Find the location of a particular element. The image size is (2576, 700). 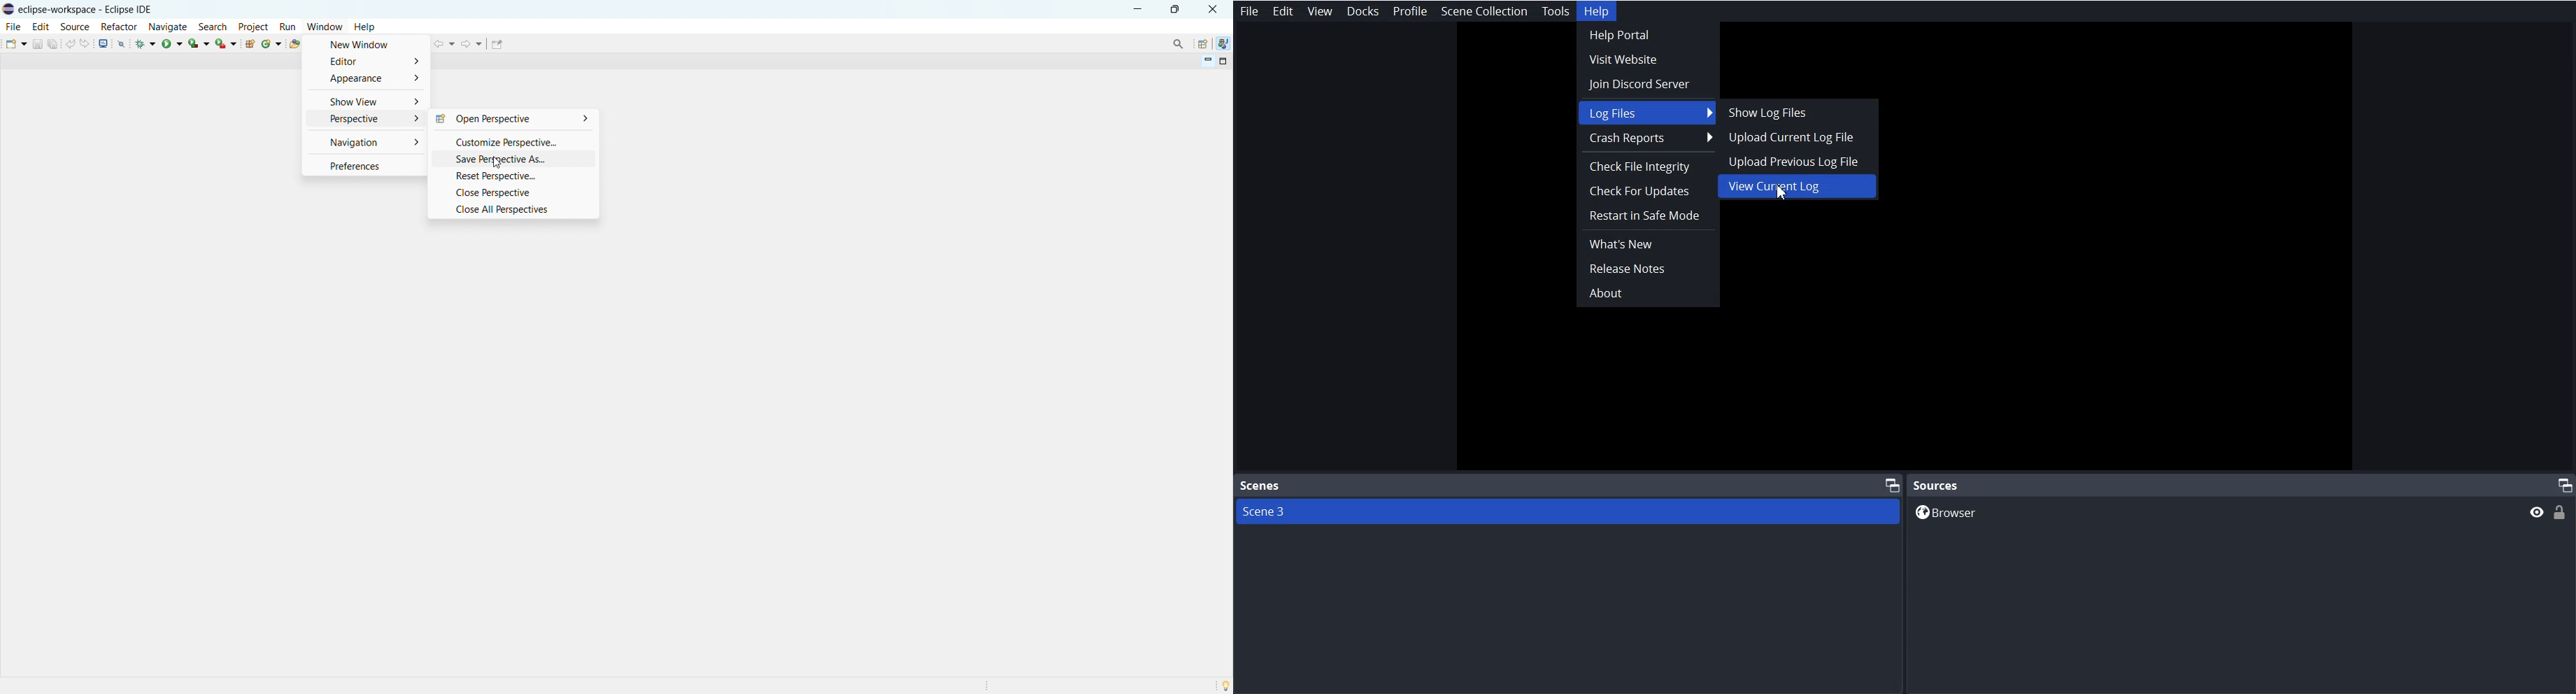

open perspective is located at coordinates (1203, 44).